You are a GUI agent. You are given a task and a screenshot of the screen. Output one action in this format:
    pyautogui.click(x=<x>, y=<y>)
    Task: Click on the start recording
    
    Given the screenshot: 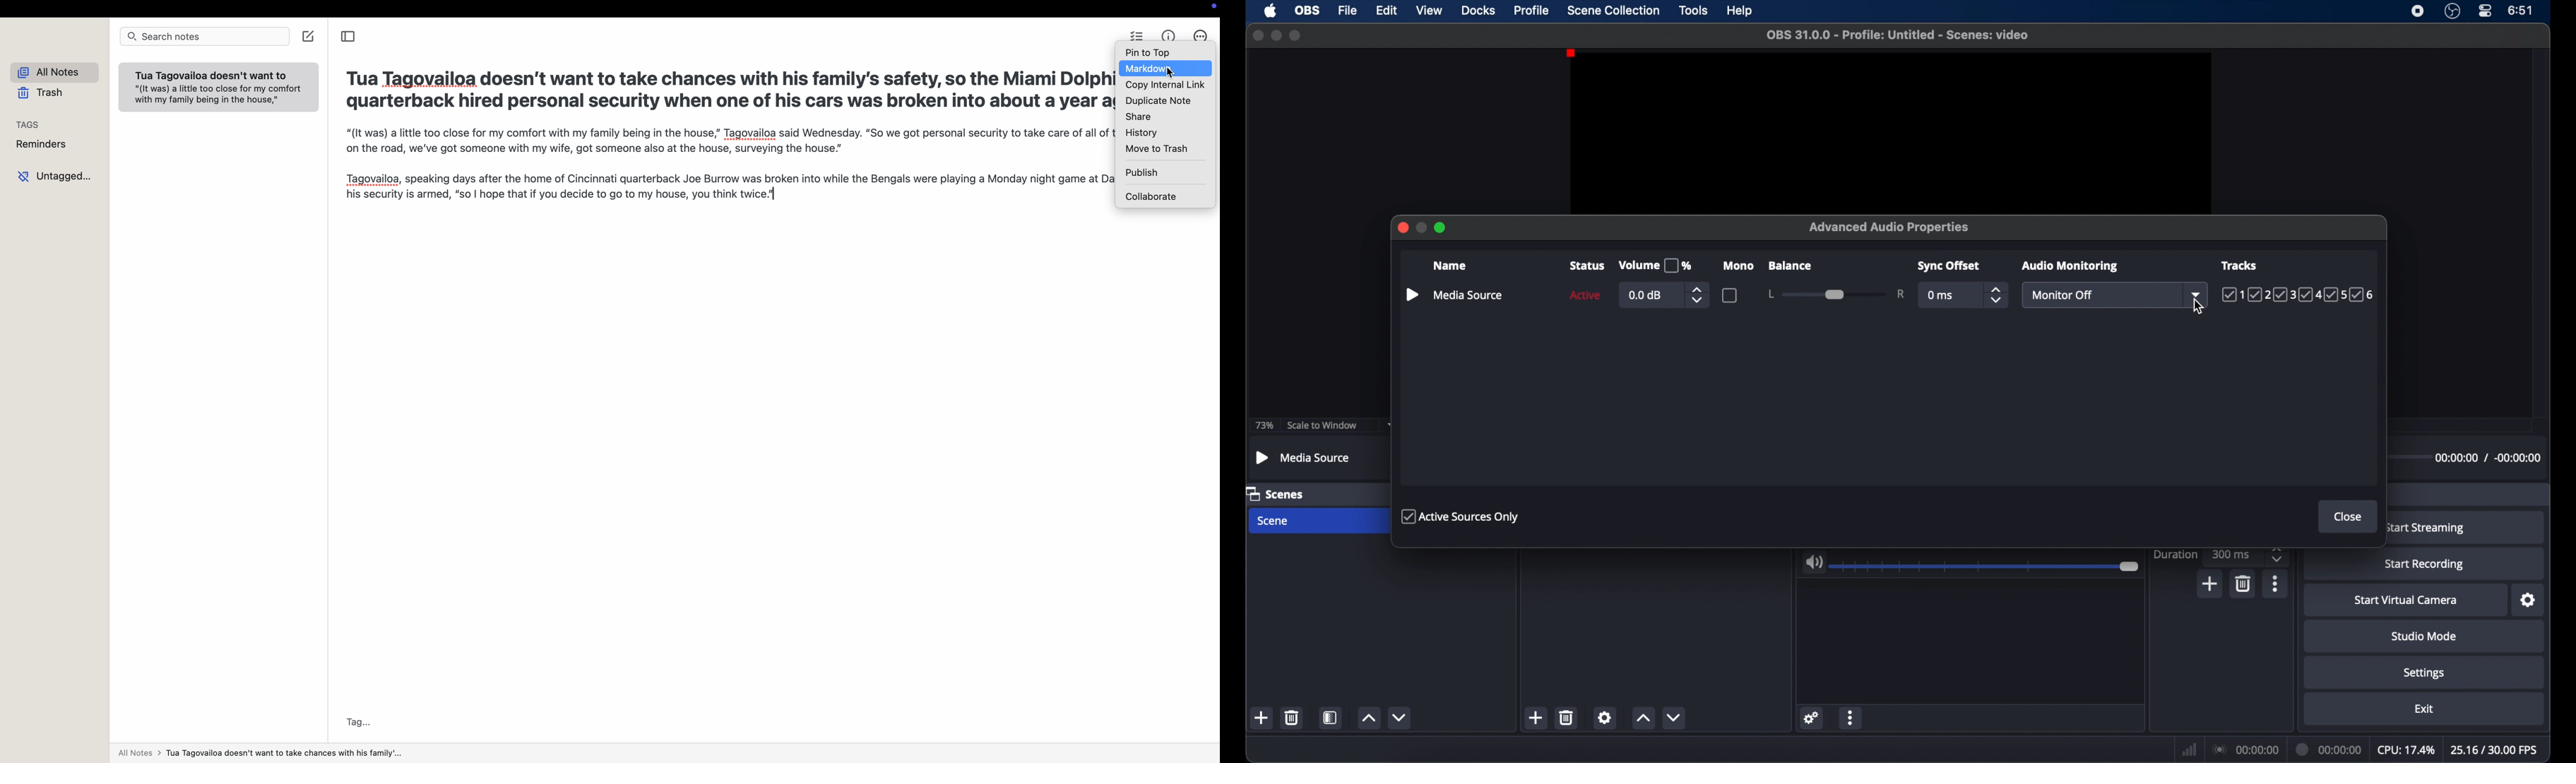 What is the action you would take?
    pyautogui.click(x=2425, y=564)
    